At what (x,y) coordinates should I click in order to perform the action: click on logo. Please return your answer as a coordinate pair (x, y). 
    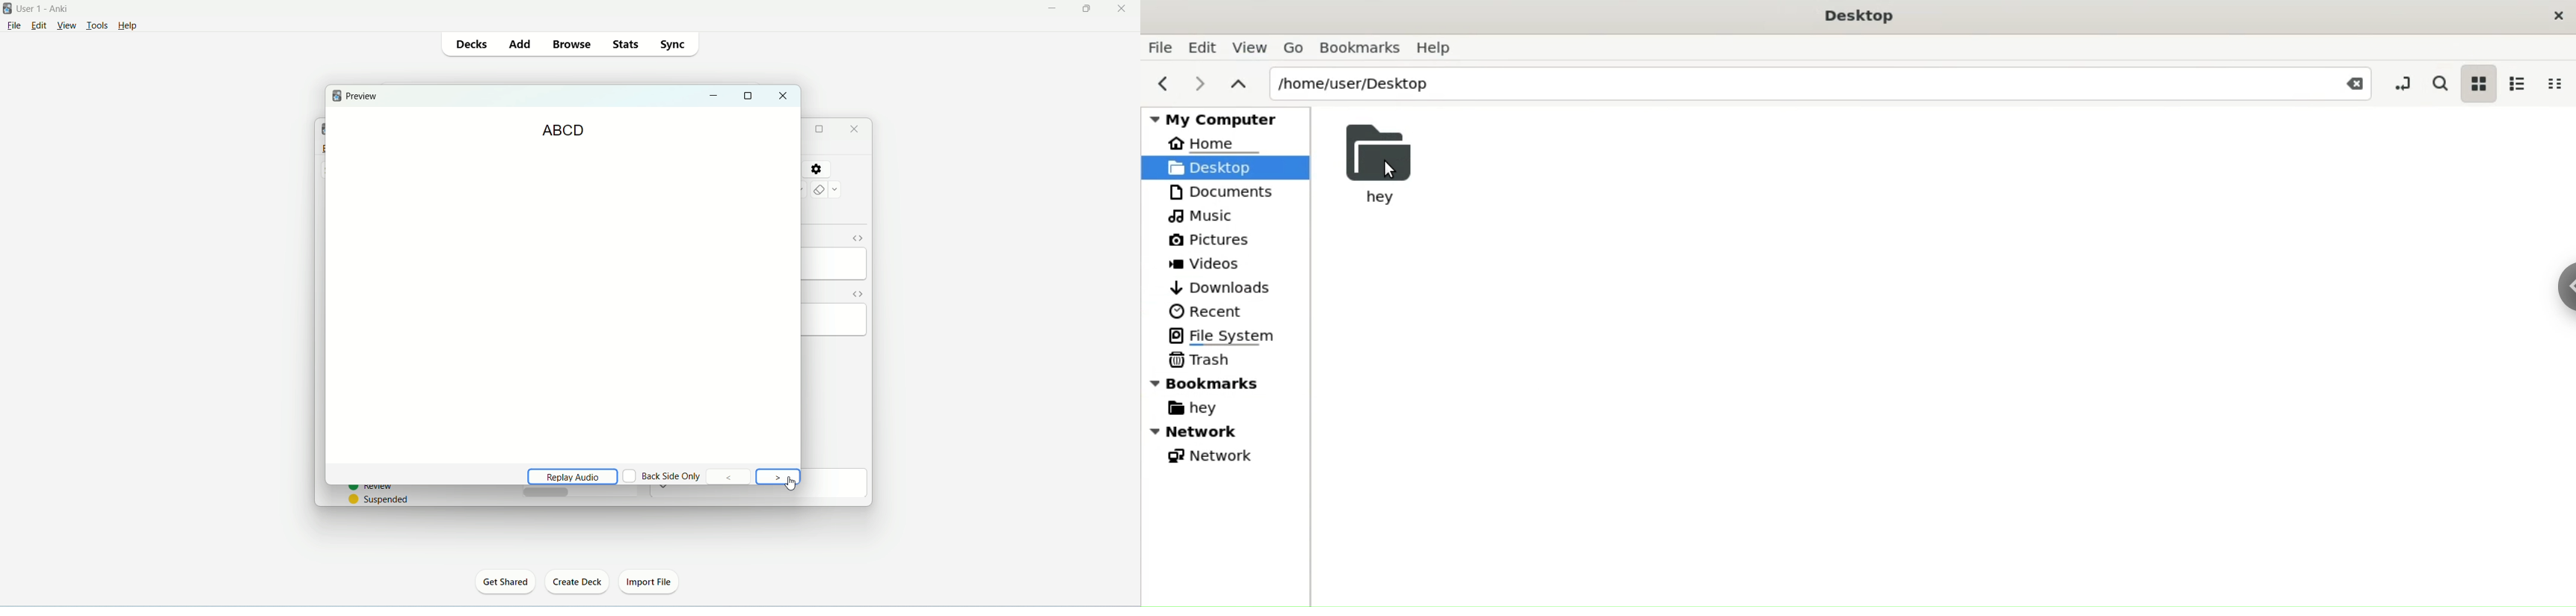
    Looking at the image, I should click on (7, 8).